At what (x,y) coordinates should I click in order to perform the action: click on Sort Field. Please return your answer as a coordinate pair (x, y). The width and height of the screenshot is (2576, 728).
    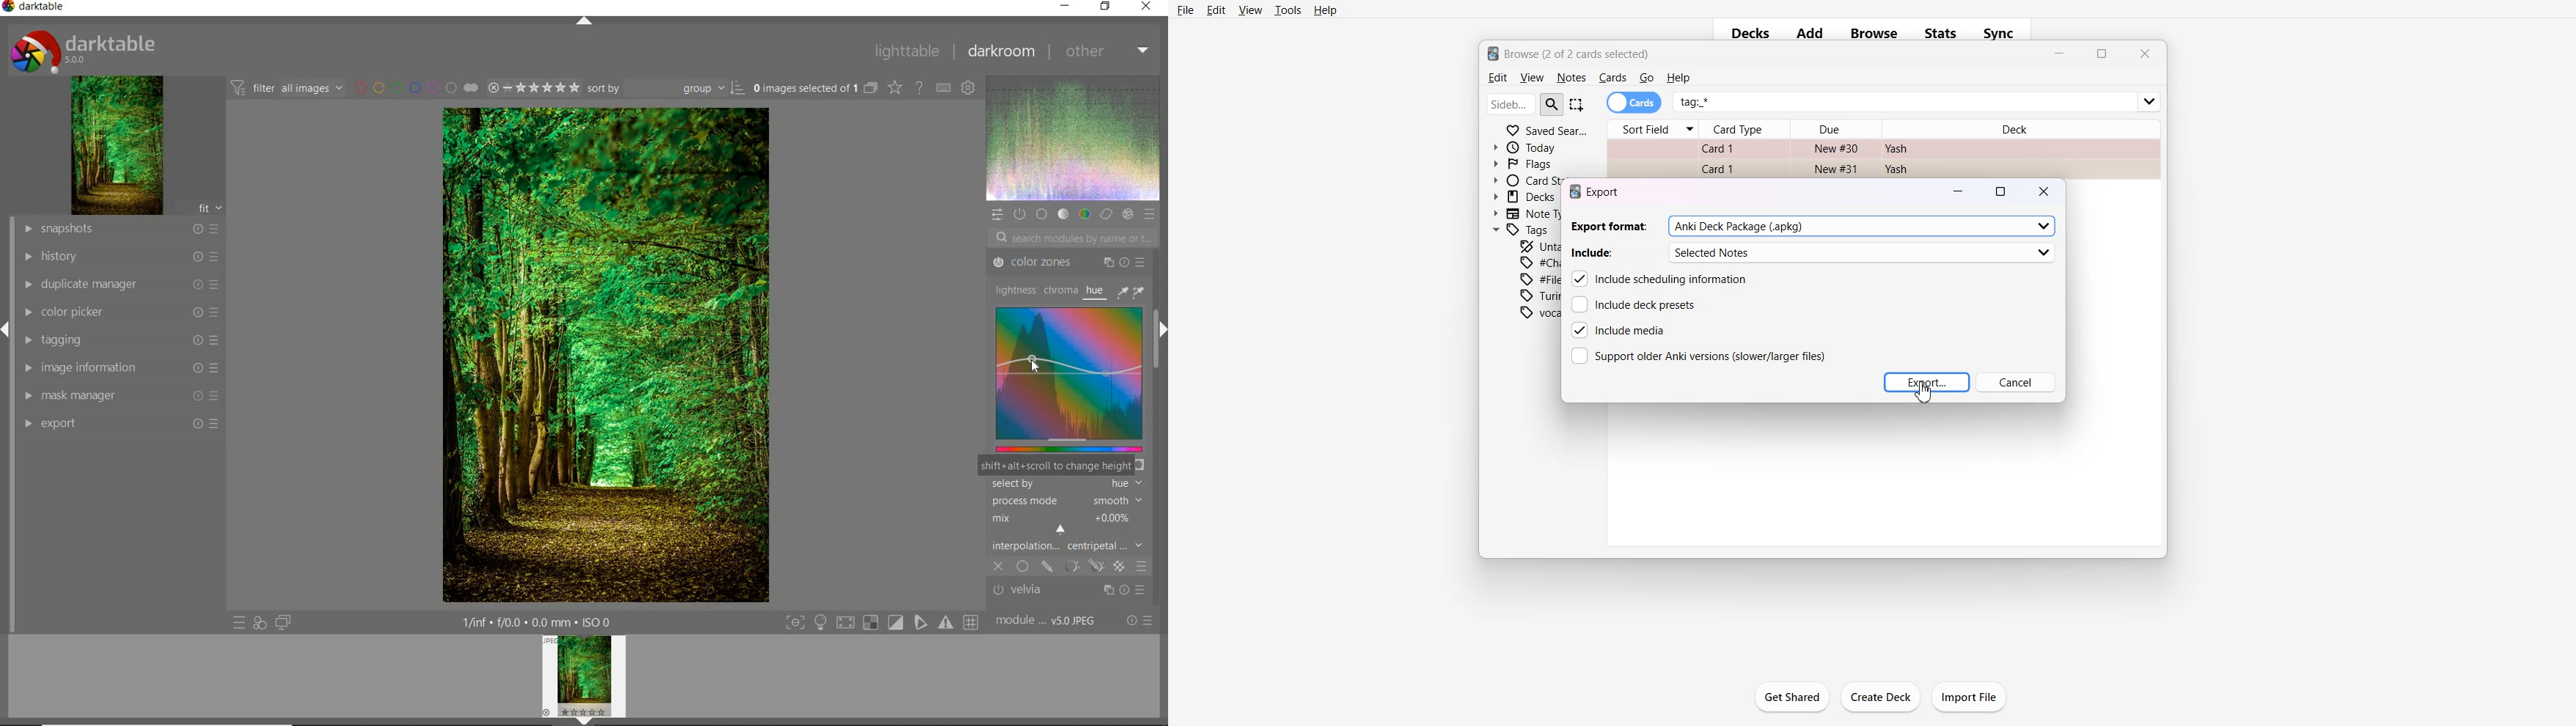
    Looking at the image, I should click on (1652, 129).